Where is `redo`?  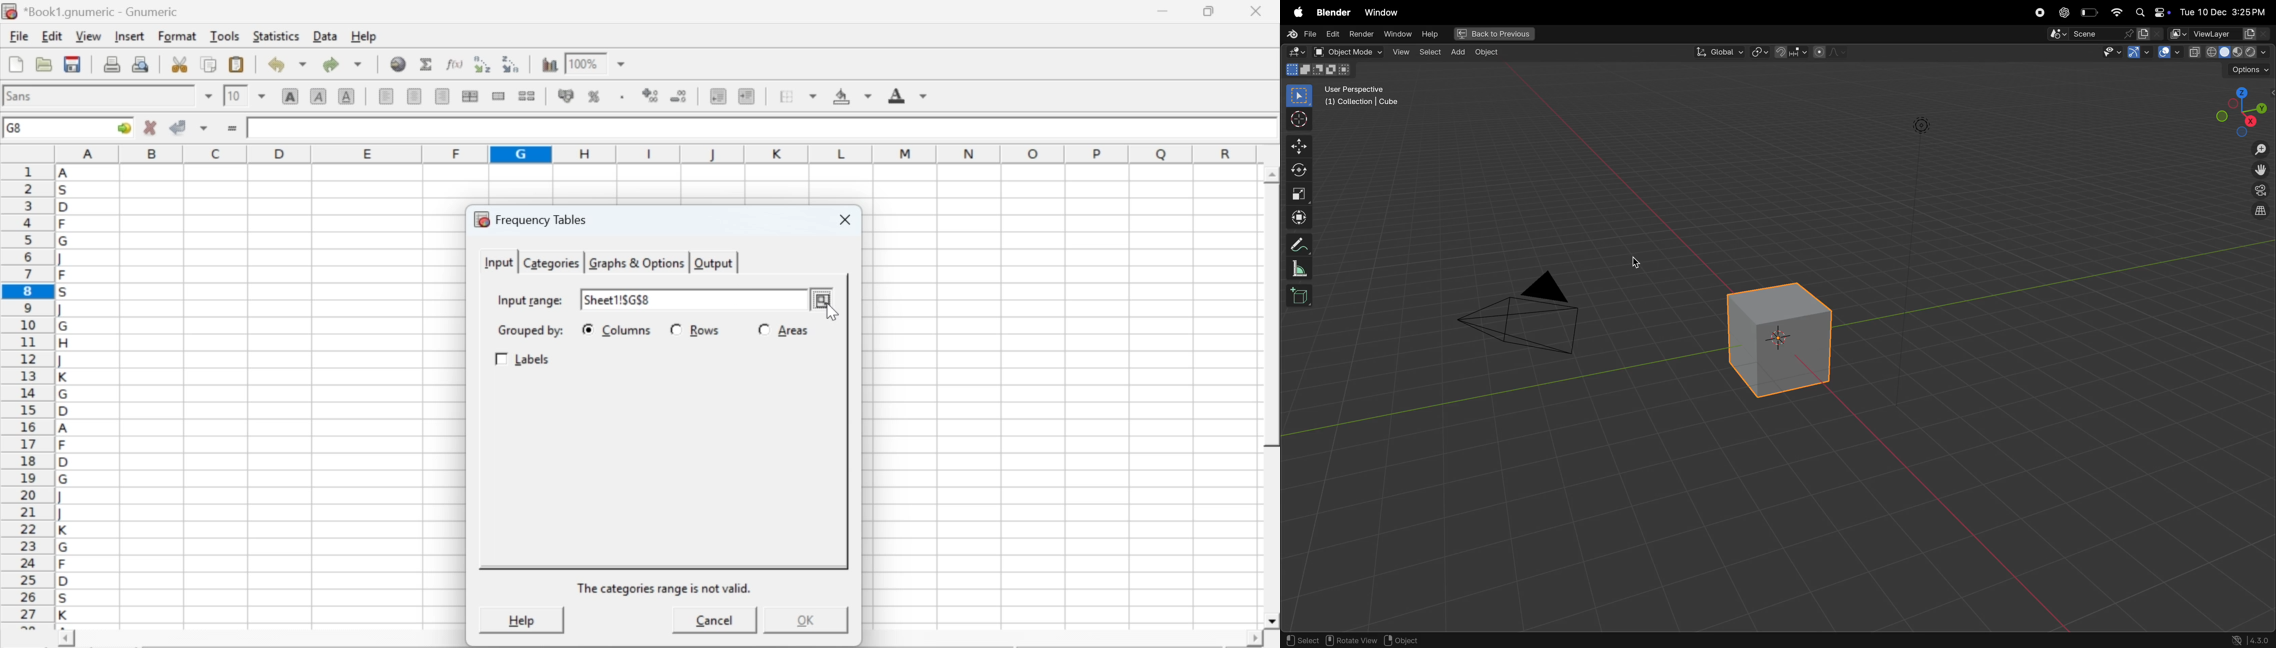
redo is located at coordinates (342, 64).